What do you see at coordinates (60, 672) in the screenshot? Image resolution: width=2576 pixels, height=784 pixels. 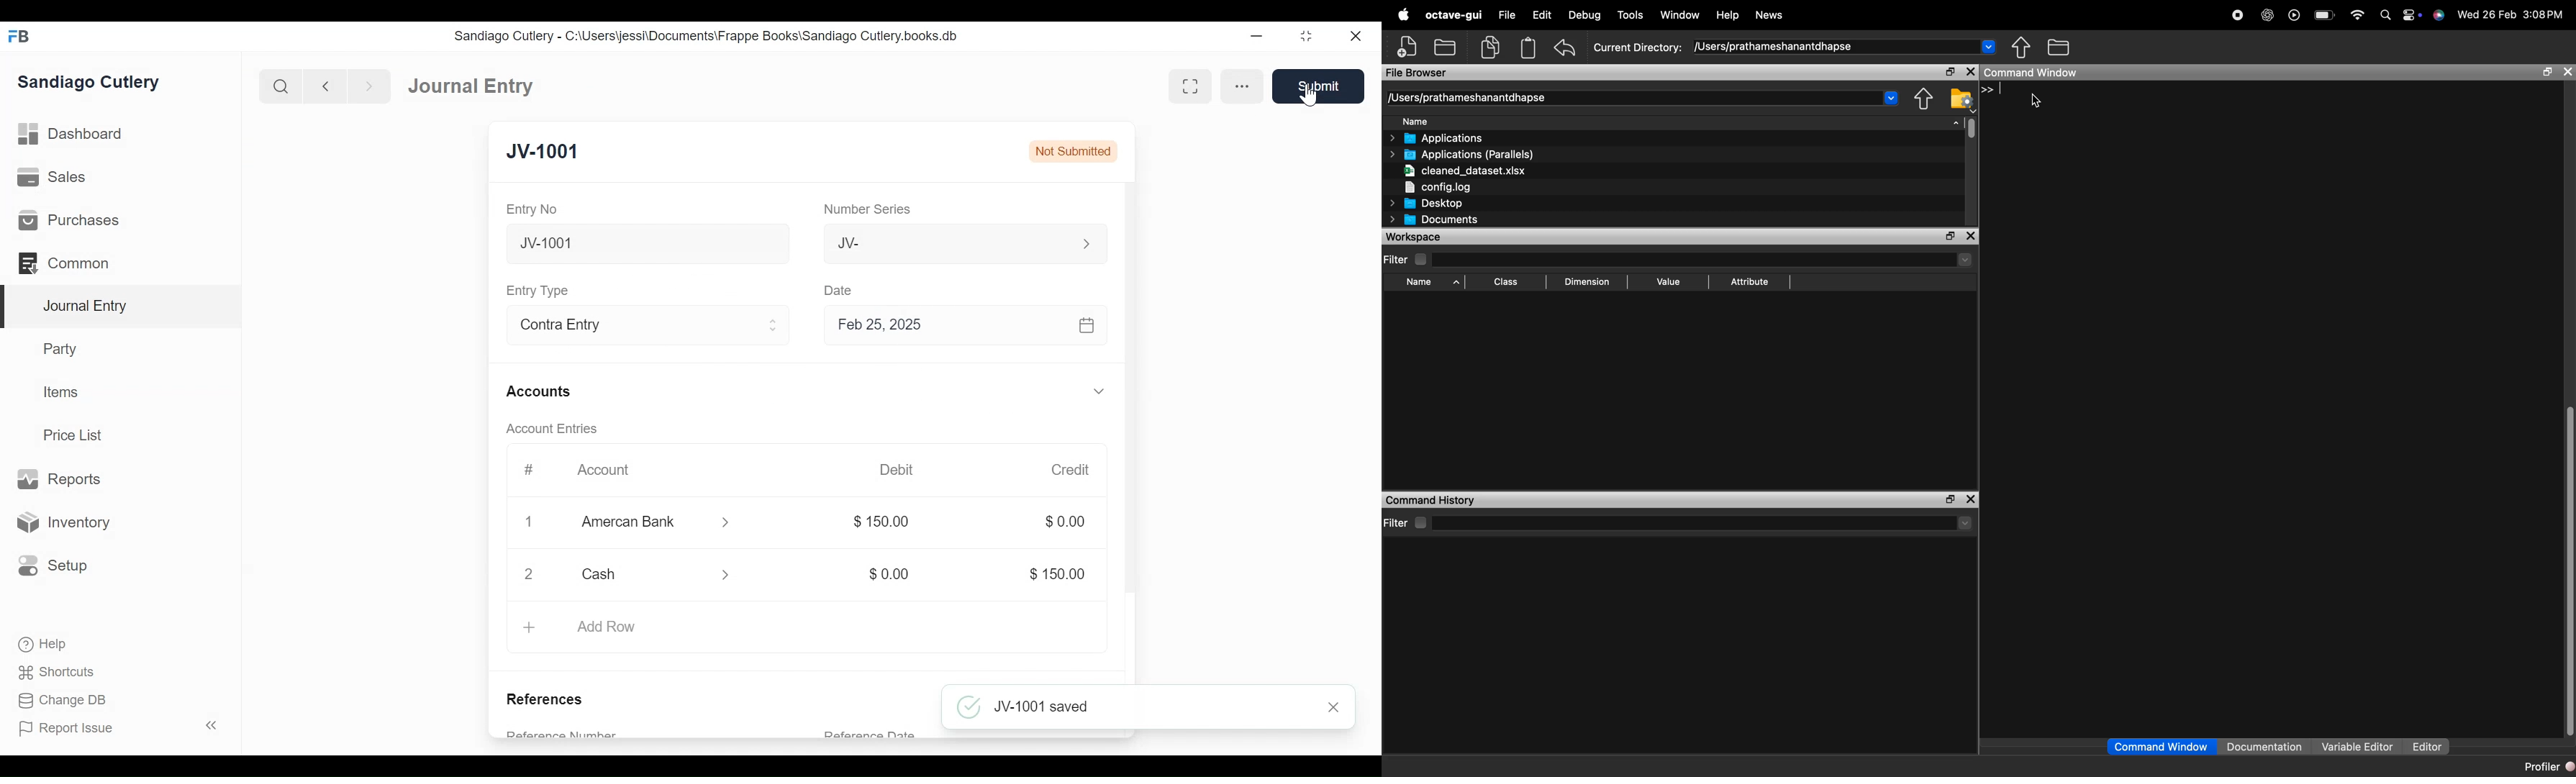 I see `Shortcuts` at bounding box center [60, 672].